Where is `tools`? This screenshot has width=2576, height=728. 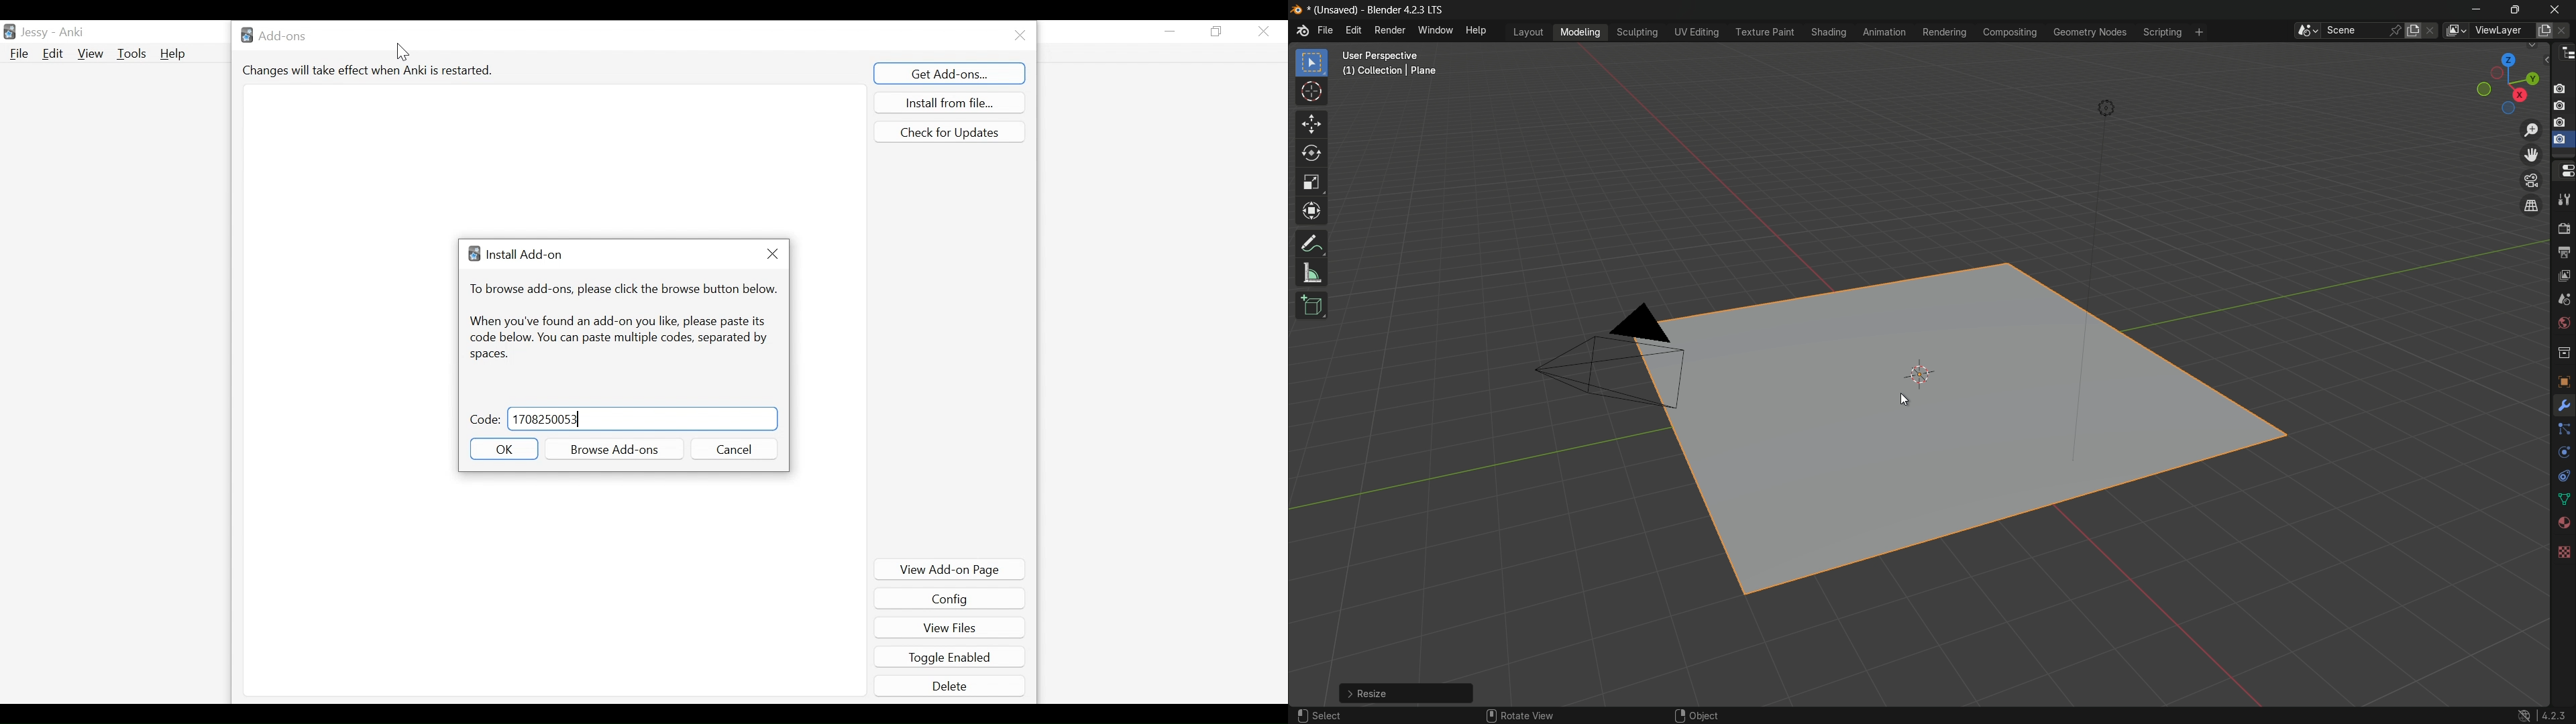
tools is located at coordinates (2563, 200).